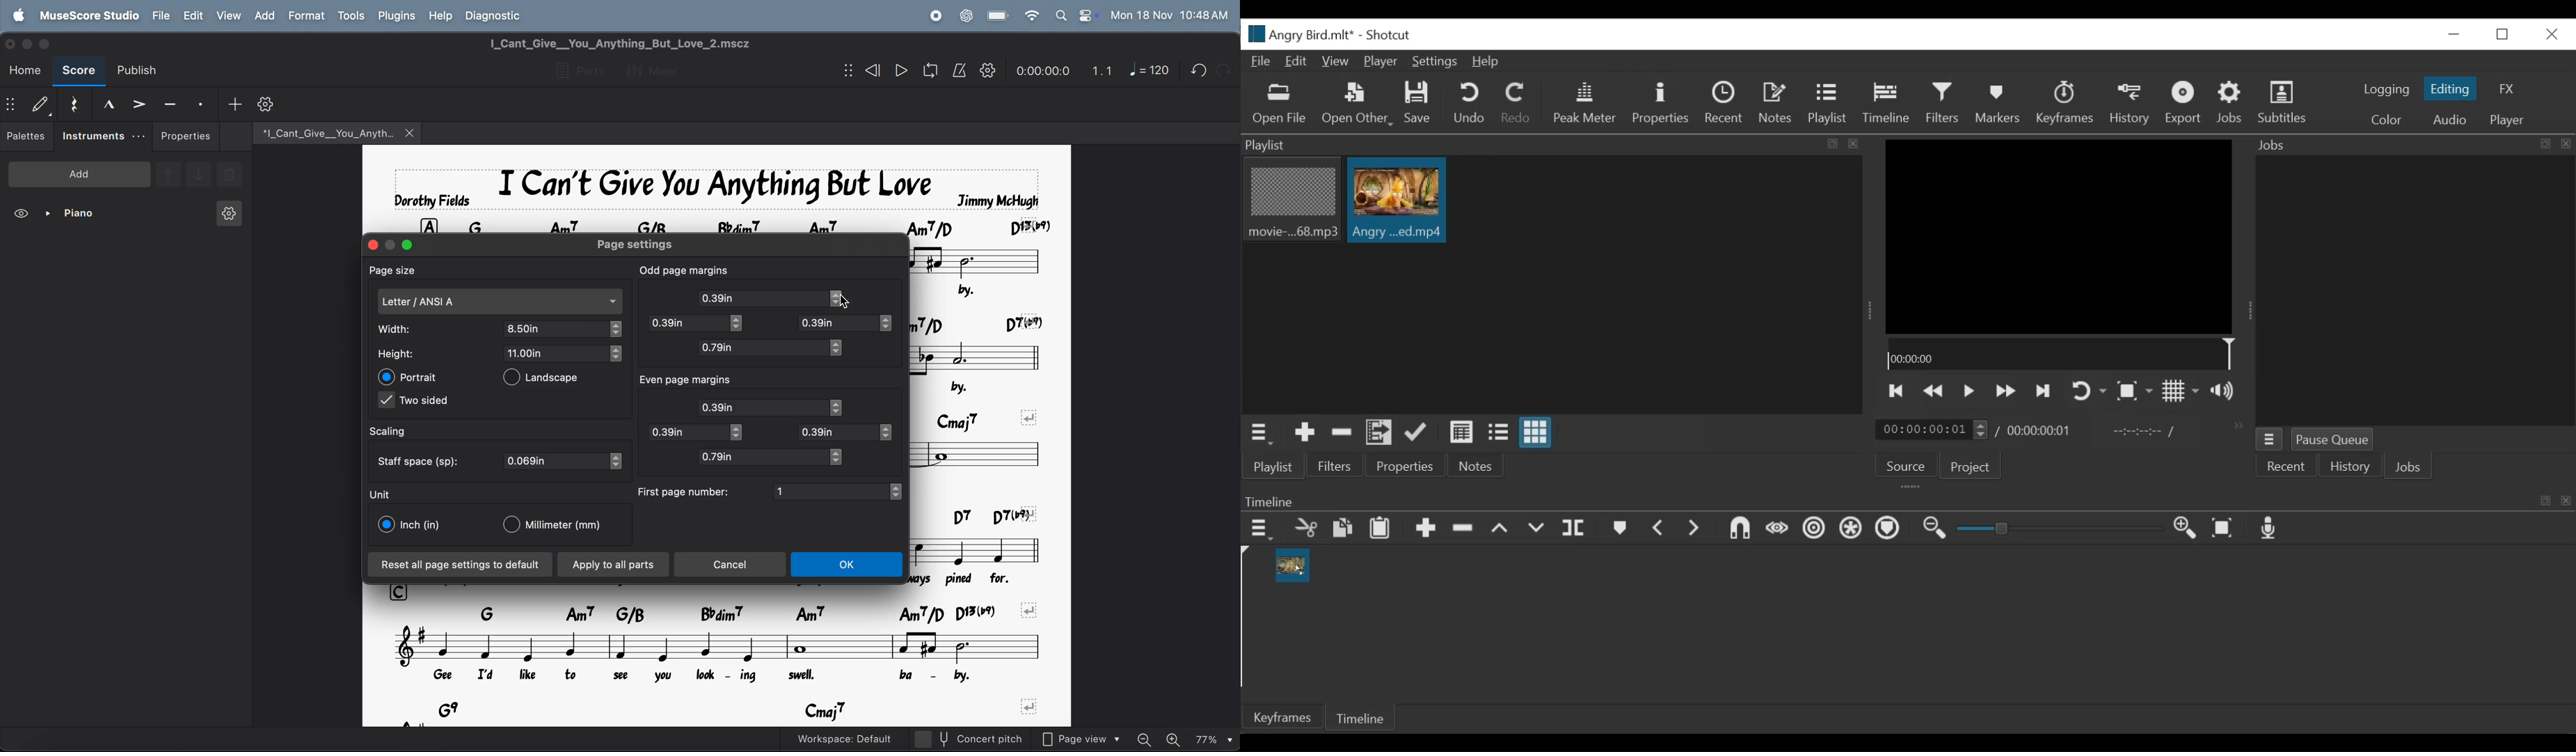  What do you see at coordinates (615, 354) in the screenshot?
I see `toggle` at bounding box center [615, 354].